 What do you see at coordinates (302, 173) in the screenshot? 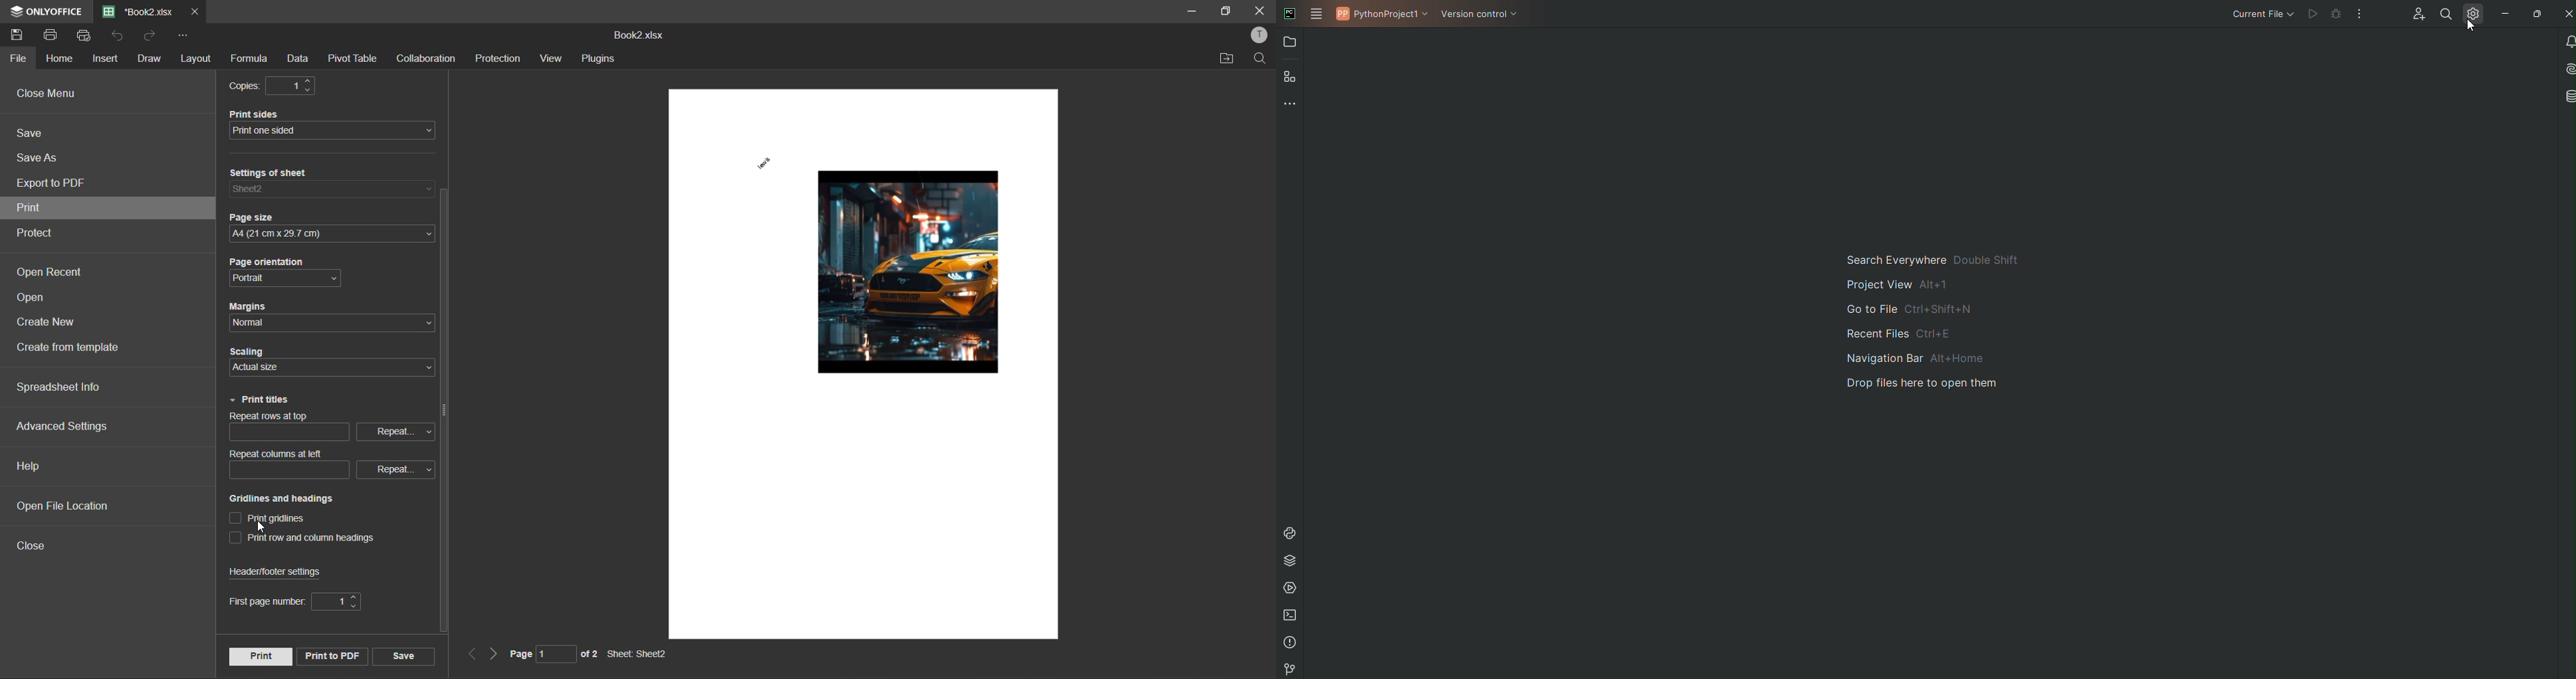
I see `settings of sheet` at bounding box center [302, 173].